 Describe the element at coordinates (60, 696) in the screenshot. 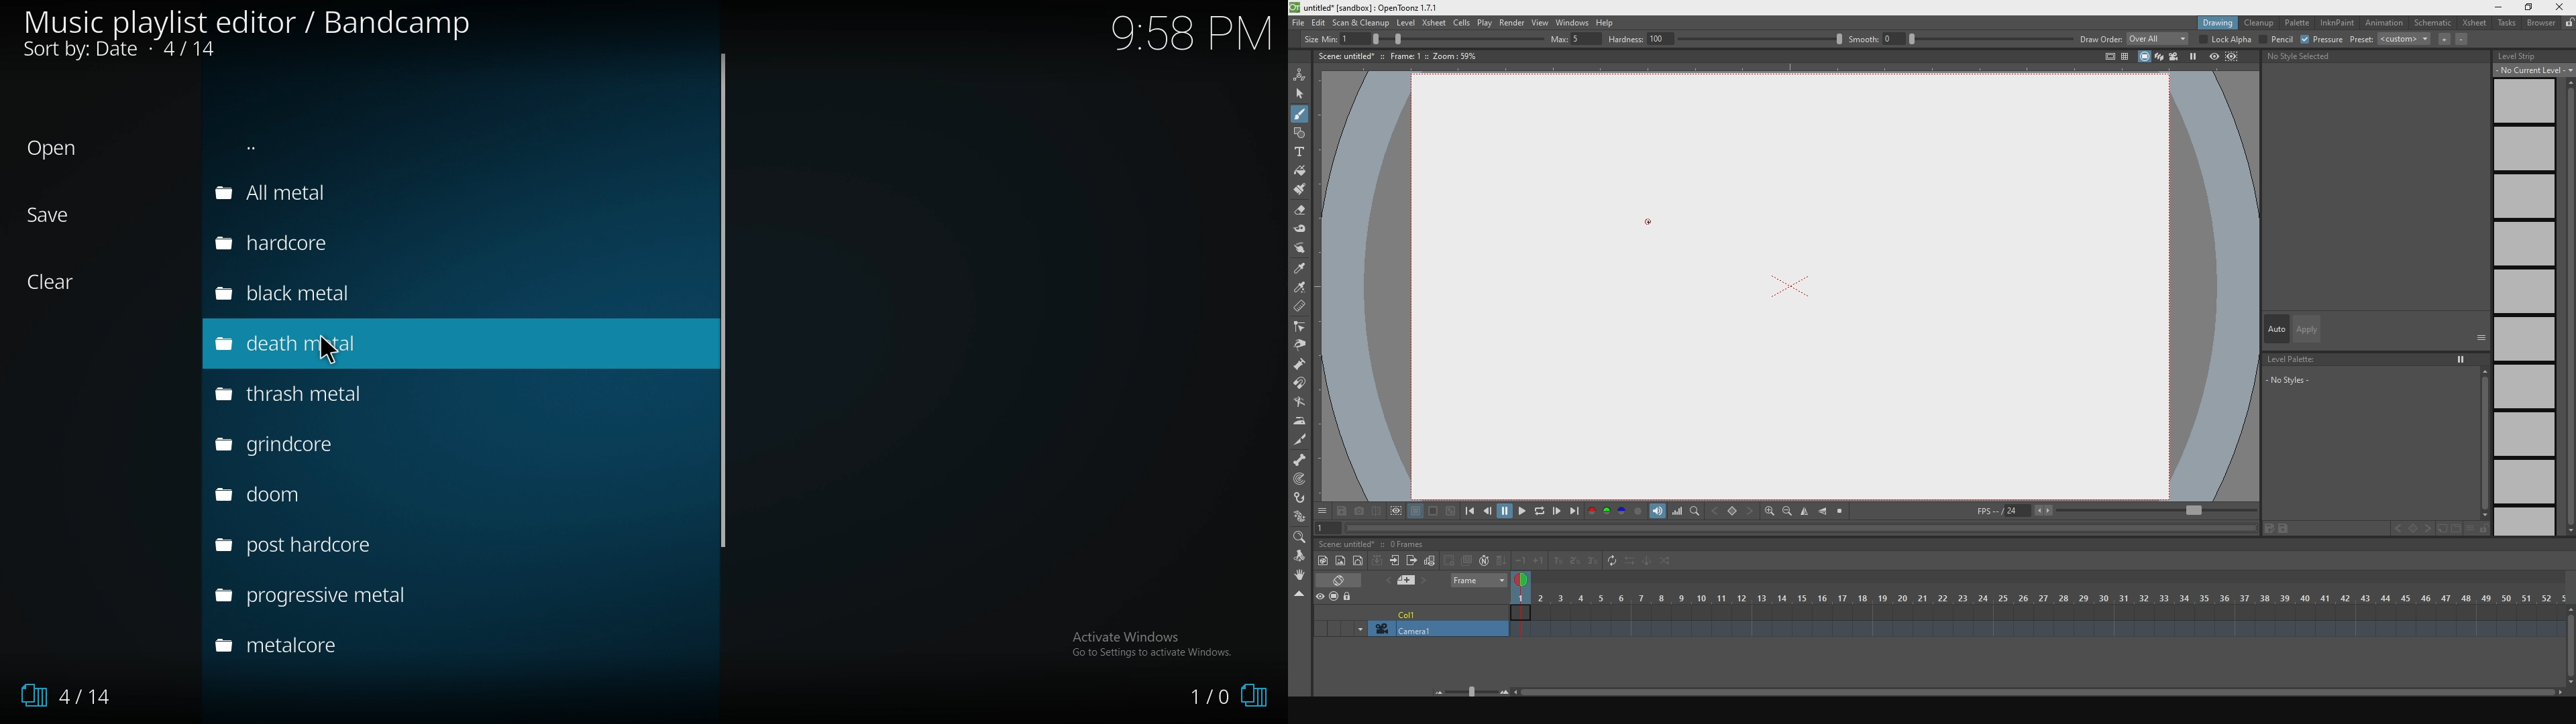

I see `1/3` at that location.